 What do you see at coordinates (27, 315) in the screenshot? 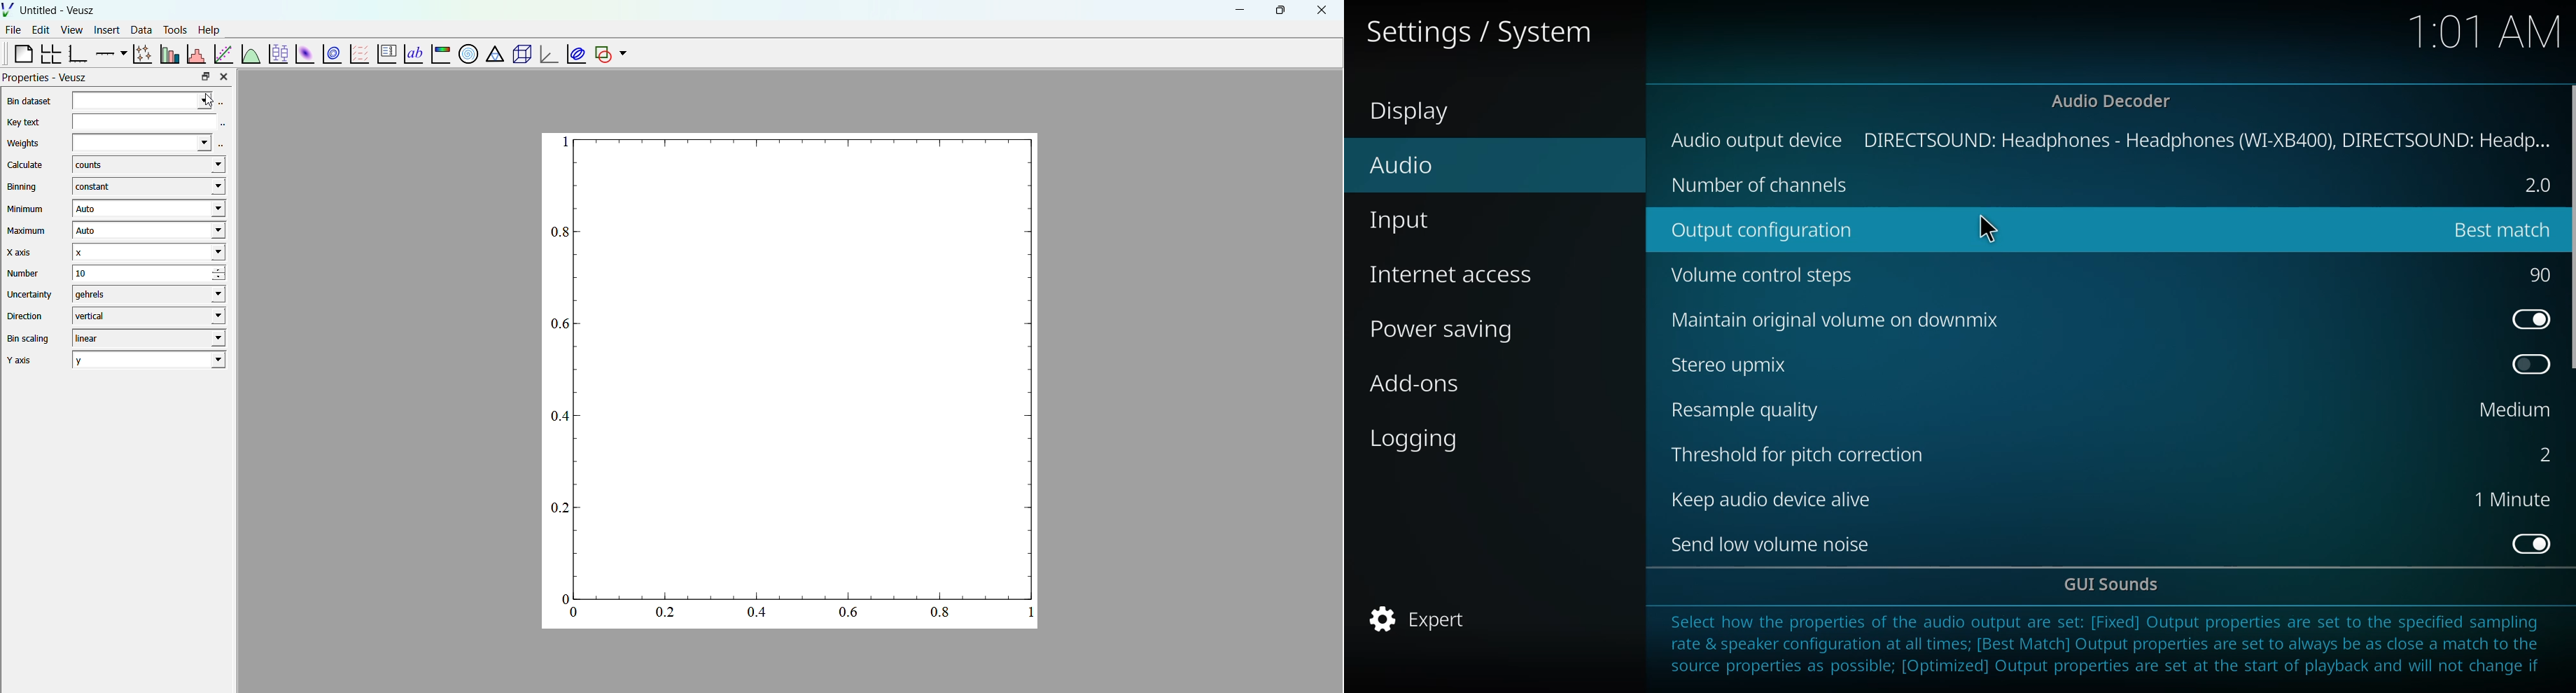
I see `Direction` at bounding box center [27, 315].